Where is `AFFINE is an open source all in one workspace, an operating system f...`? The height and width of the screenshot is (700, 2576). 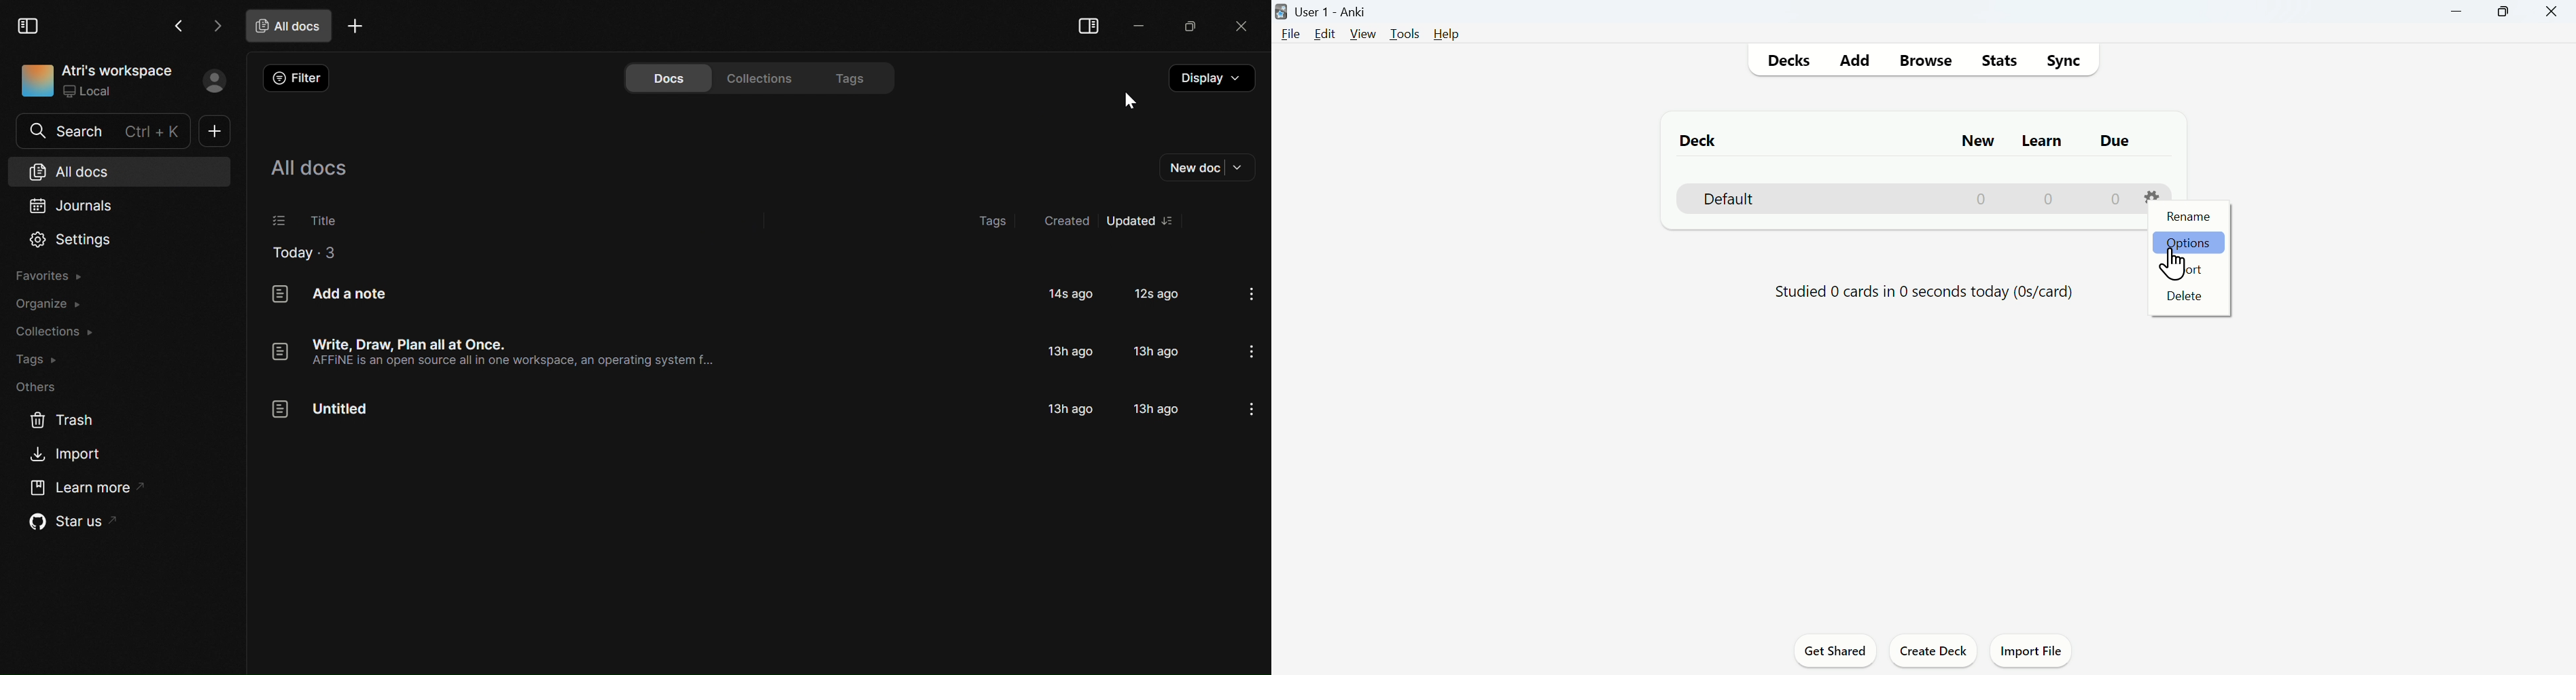
AFFINE is an open source all in one workspace, an operating system f... is located at coordinates (512, 362).